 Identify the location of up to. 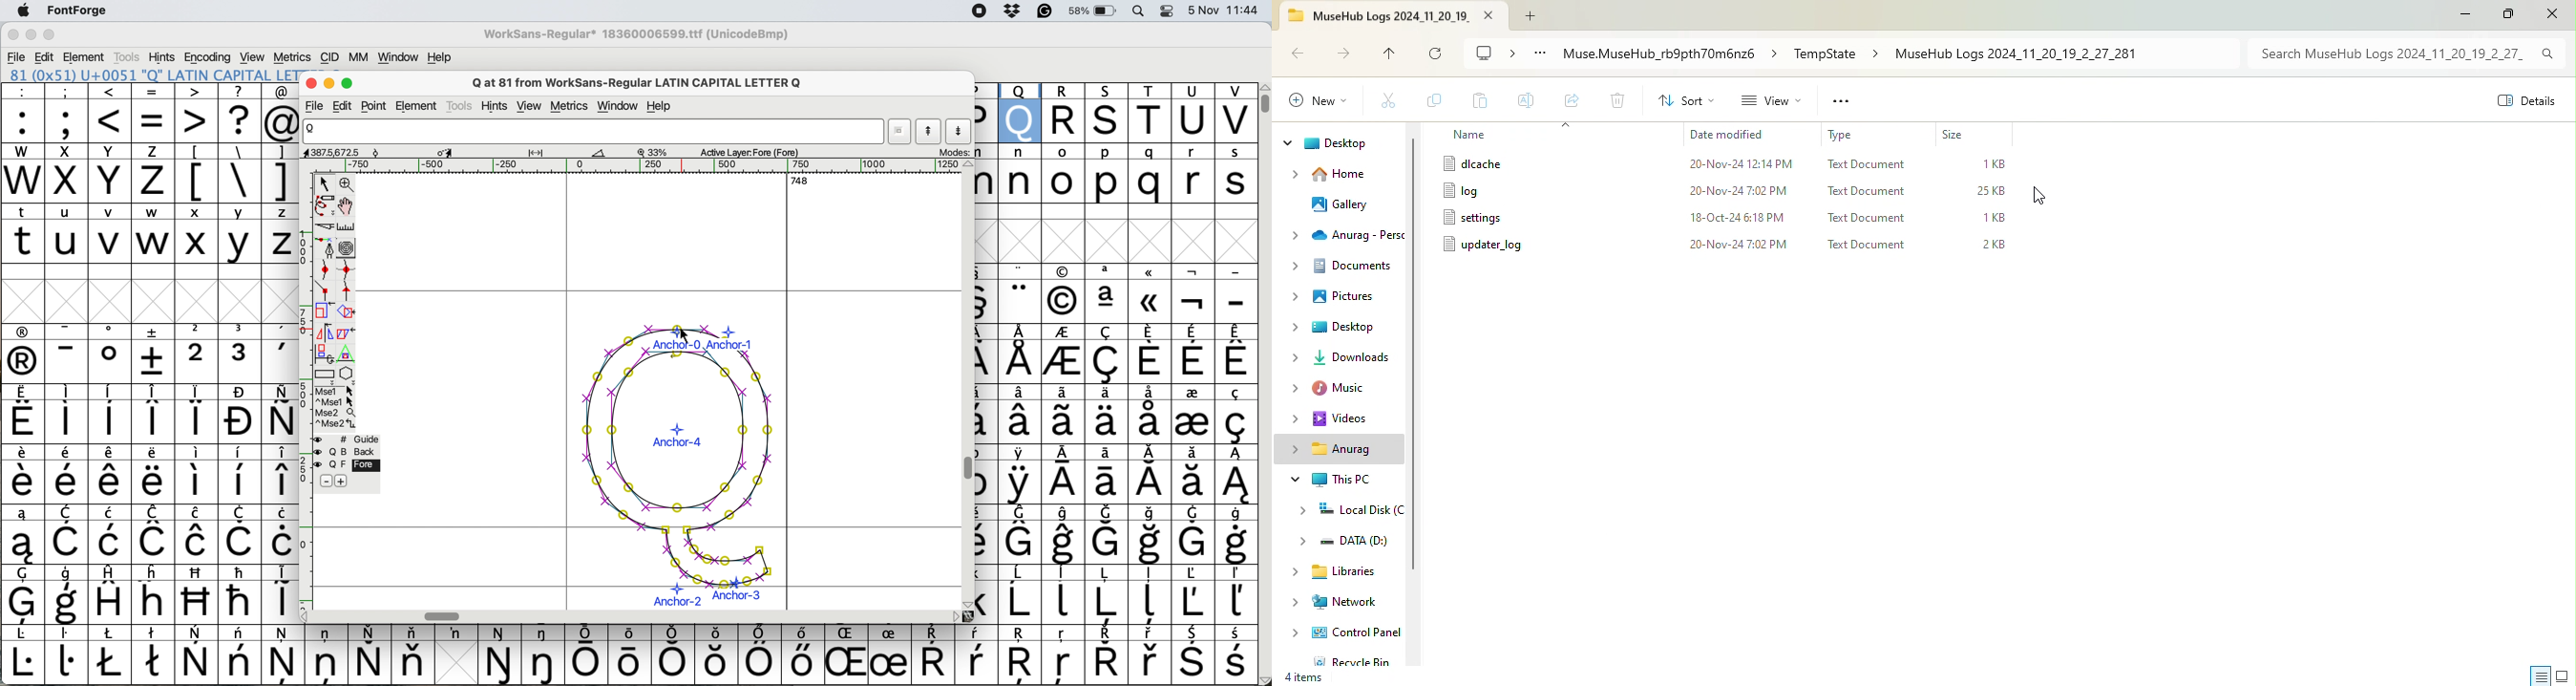
(1393, 54).